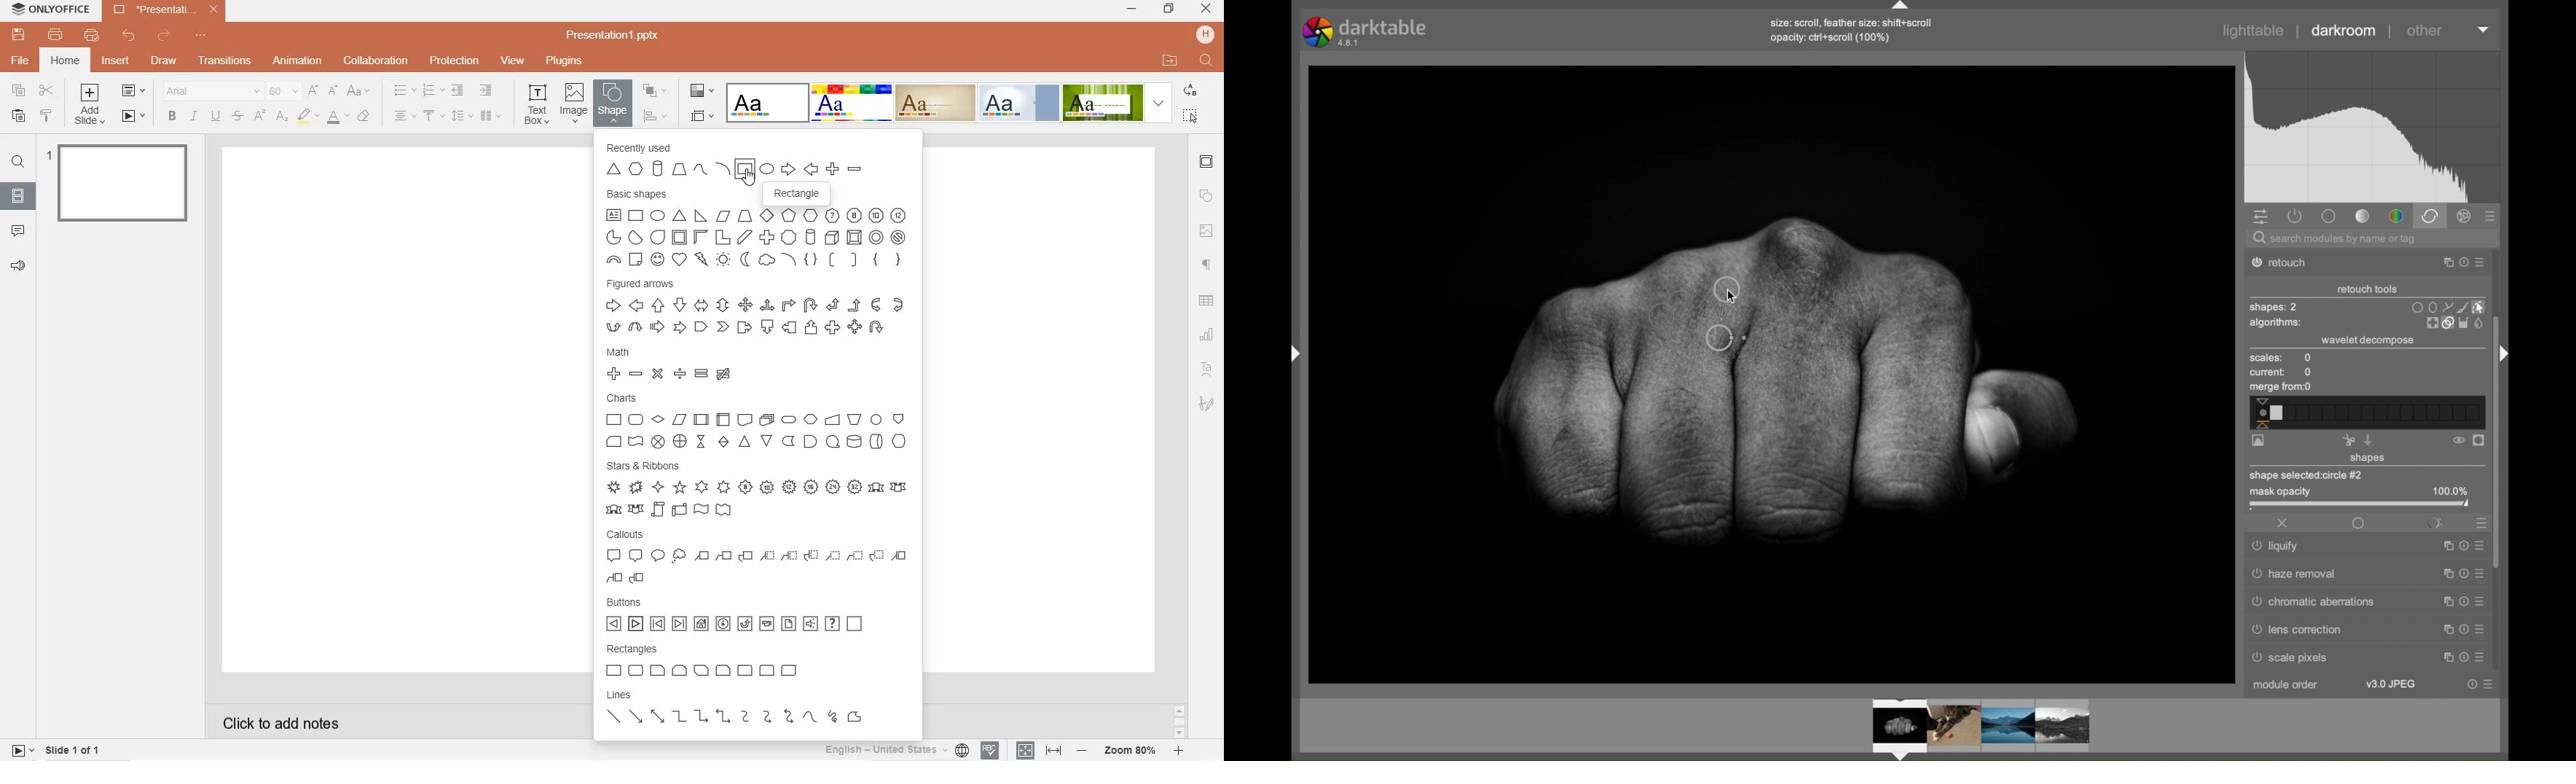 Image resolution: width=2576 pixels, height=784 pixels. Describe the element at coordinates (878, 259) in the screenshot. I see `Left Brace` at that location.